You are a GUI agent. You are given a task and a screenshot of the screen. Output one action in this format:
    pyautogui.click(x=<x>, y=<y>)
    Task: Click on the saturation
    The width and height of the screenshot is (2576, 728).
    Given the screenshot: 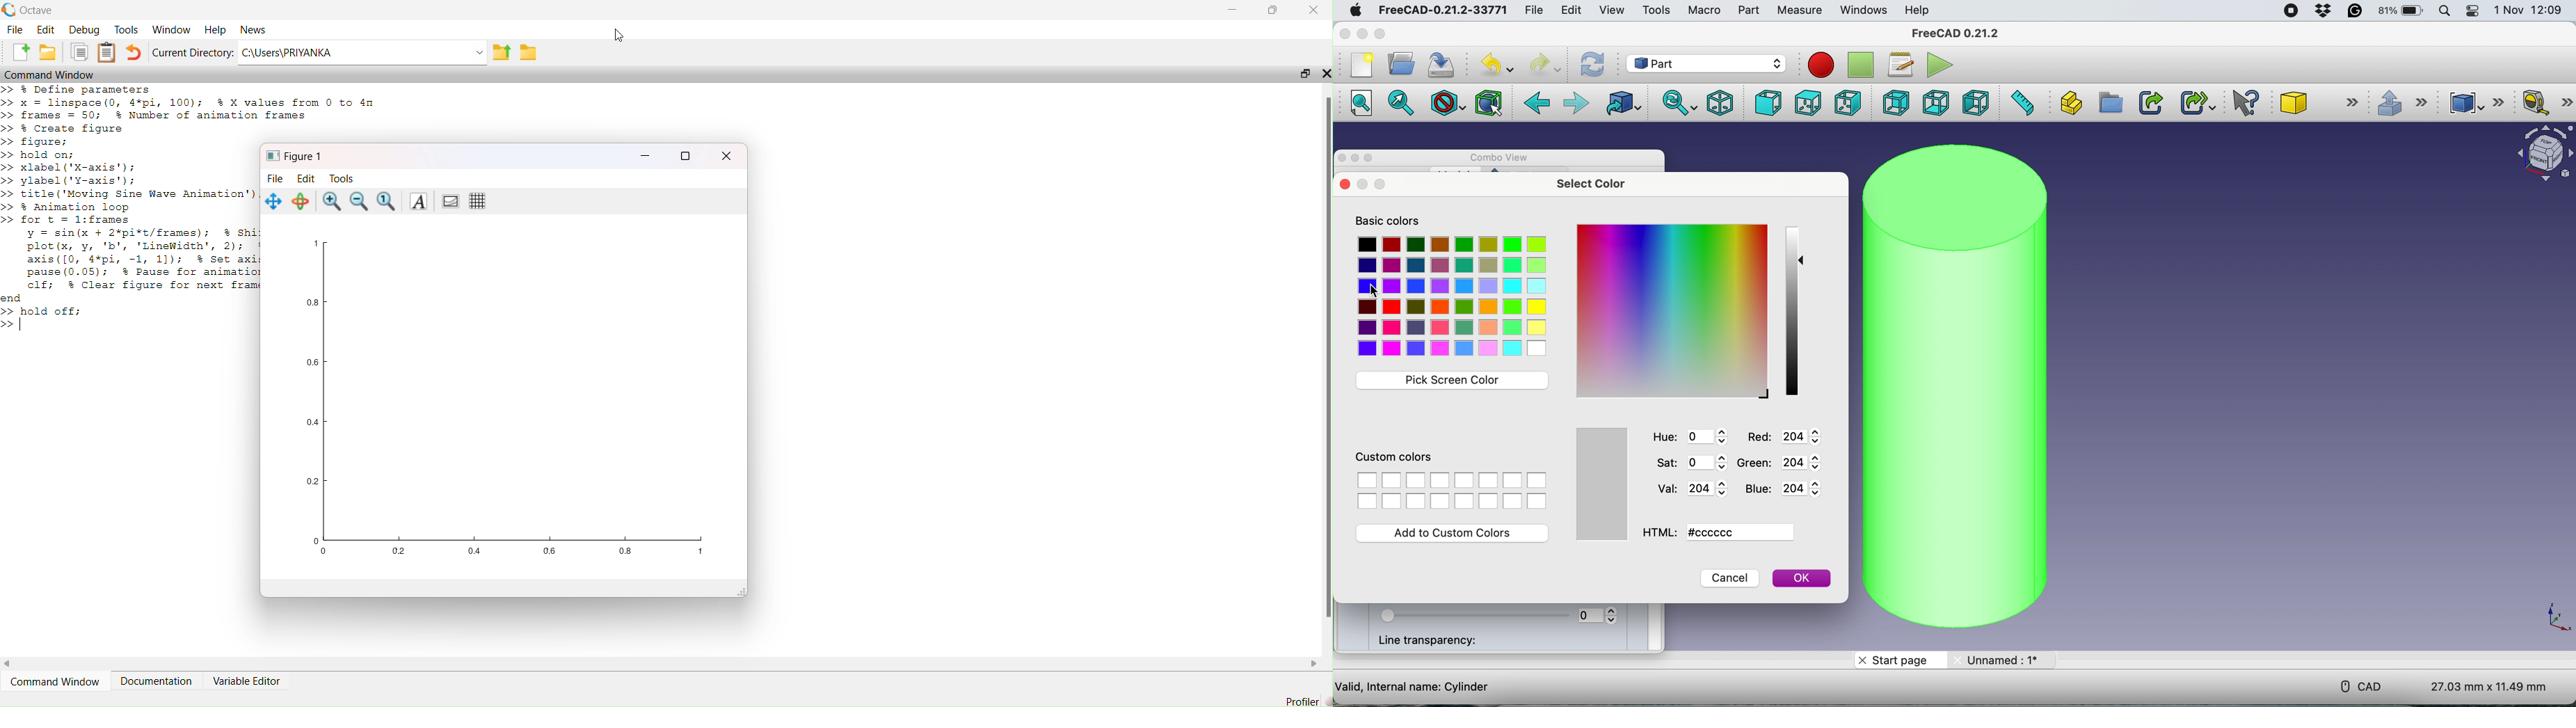 What is the action you would take?
    pyautogui.click(x=1693, y=462)
    